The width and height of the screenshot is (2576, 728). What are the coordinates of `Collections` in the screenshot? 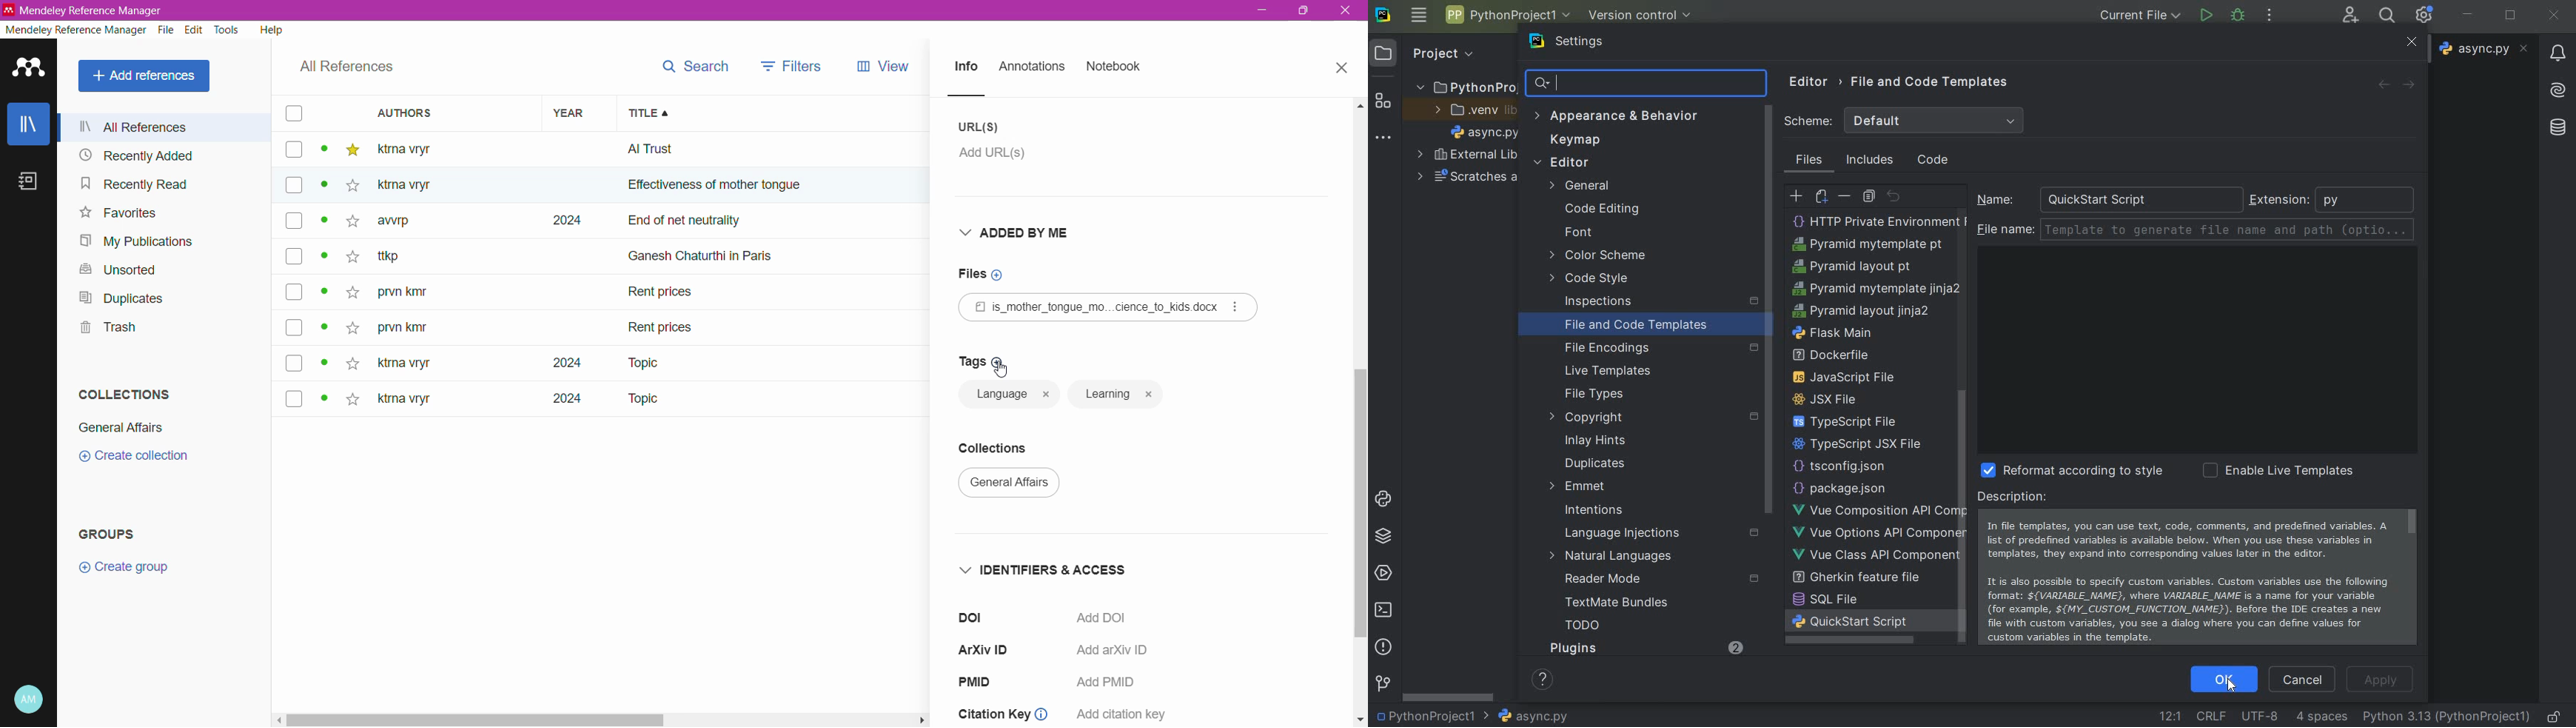 It's located at (125, 393).